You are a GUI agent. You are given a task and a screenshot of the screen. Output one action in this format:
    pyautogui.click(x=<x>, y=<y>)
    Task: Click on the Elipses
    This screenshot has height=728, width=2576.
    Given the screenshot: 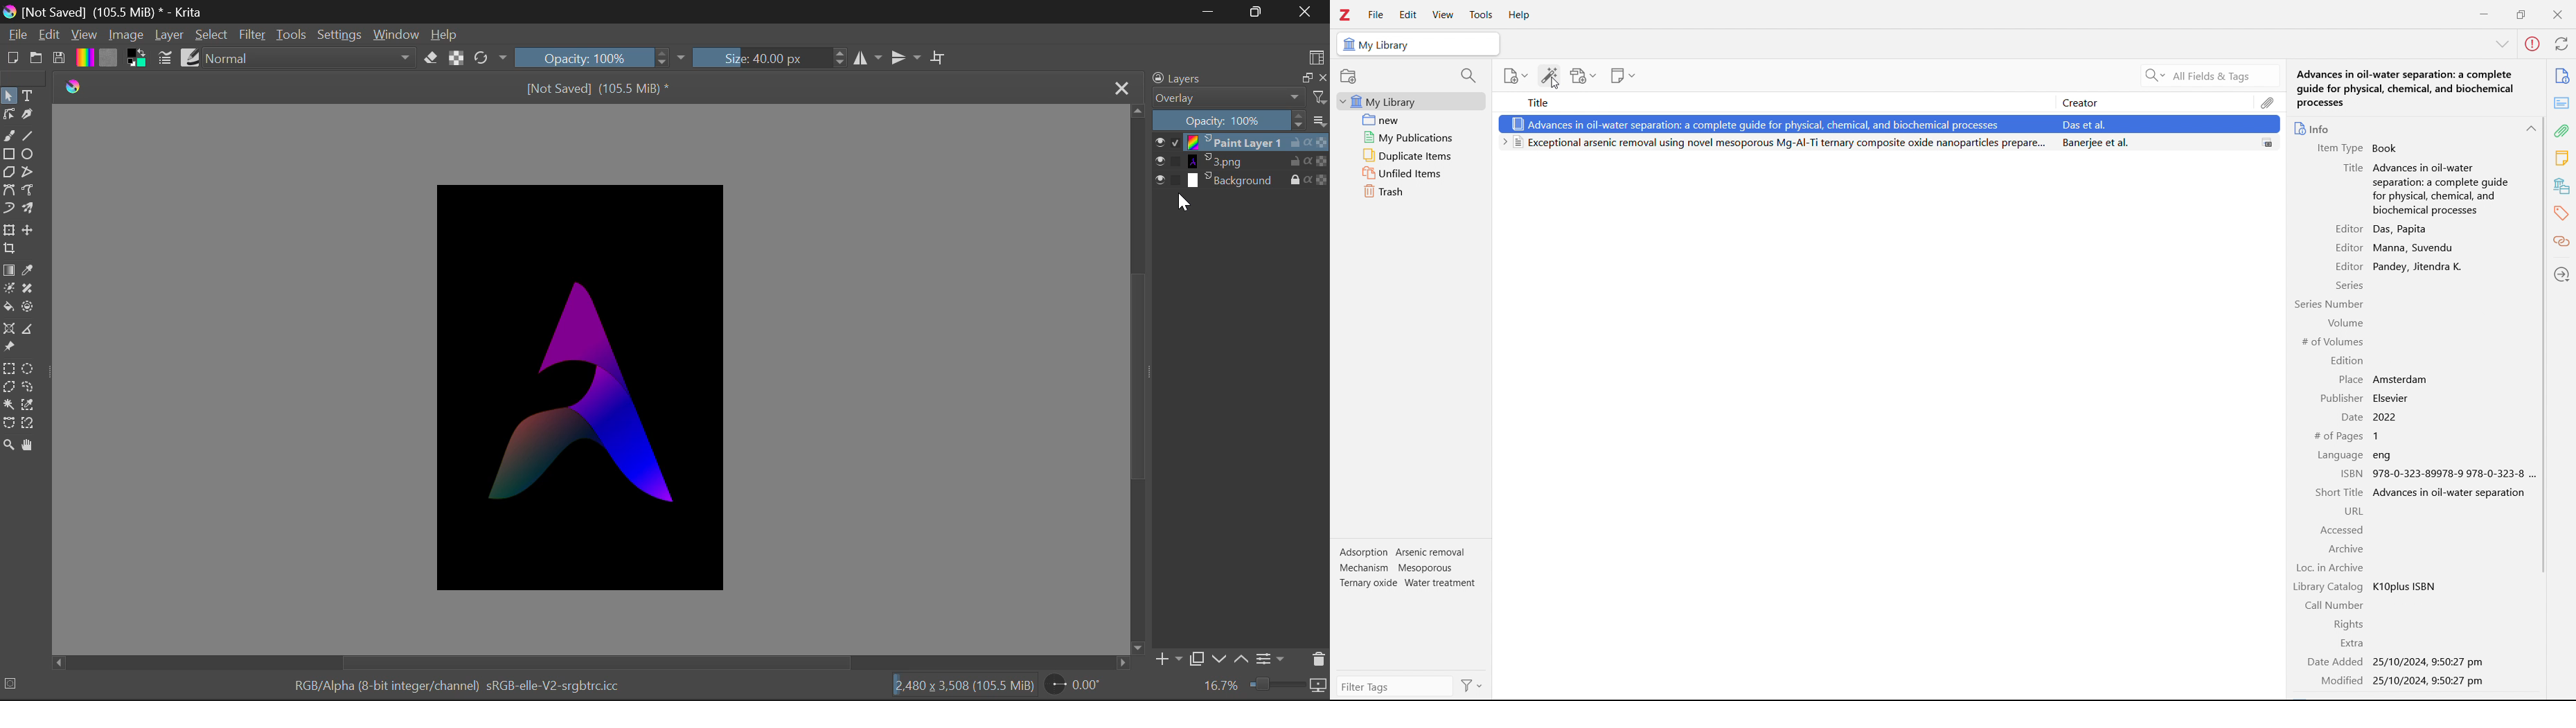 What is the action you would take?
    pyautogui.click(x=30, y=156)
    